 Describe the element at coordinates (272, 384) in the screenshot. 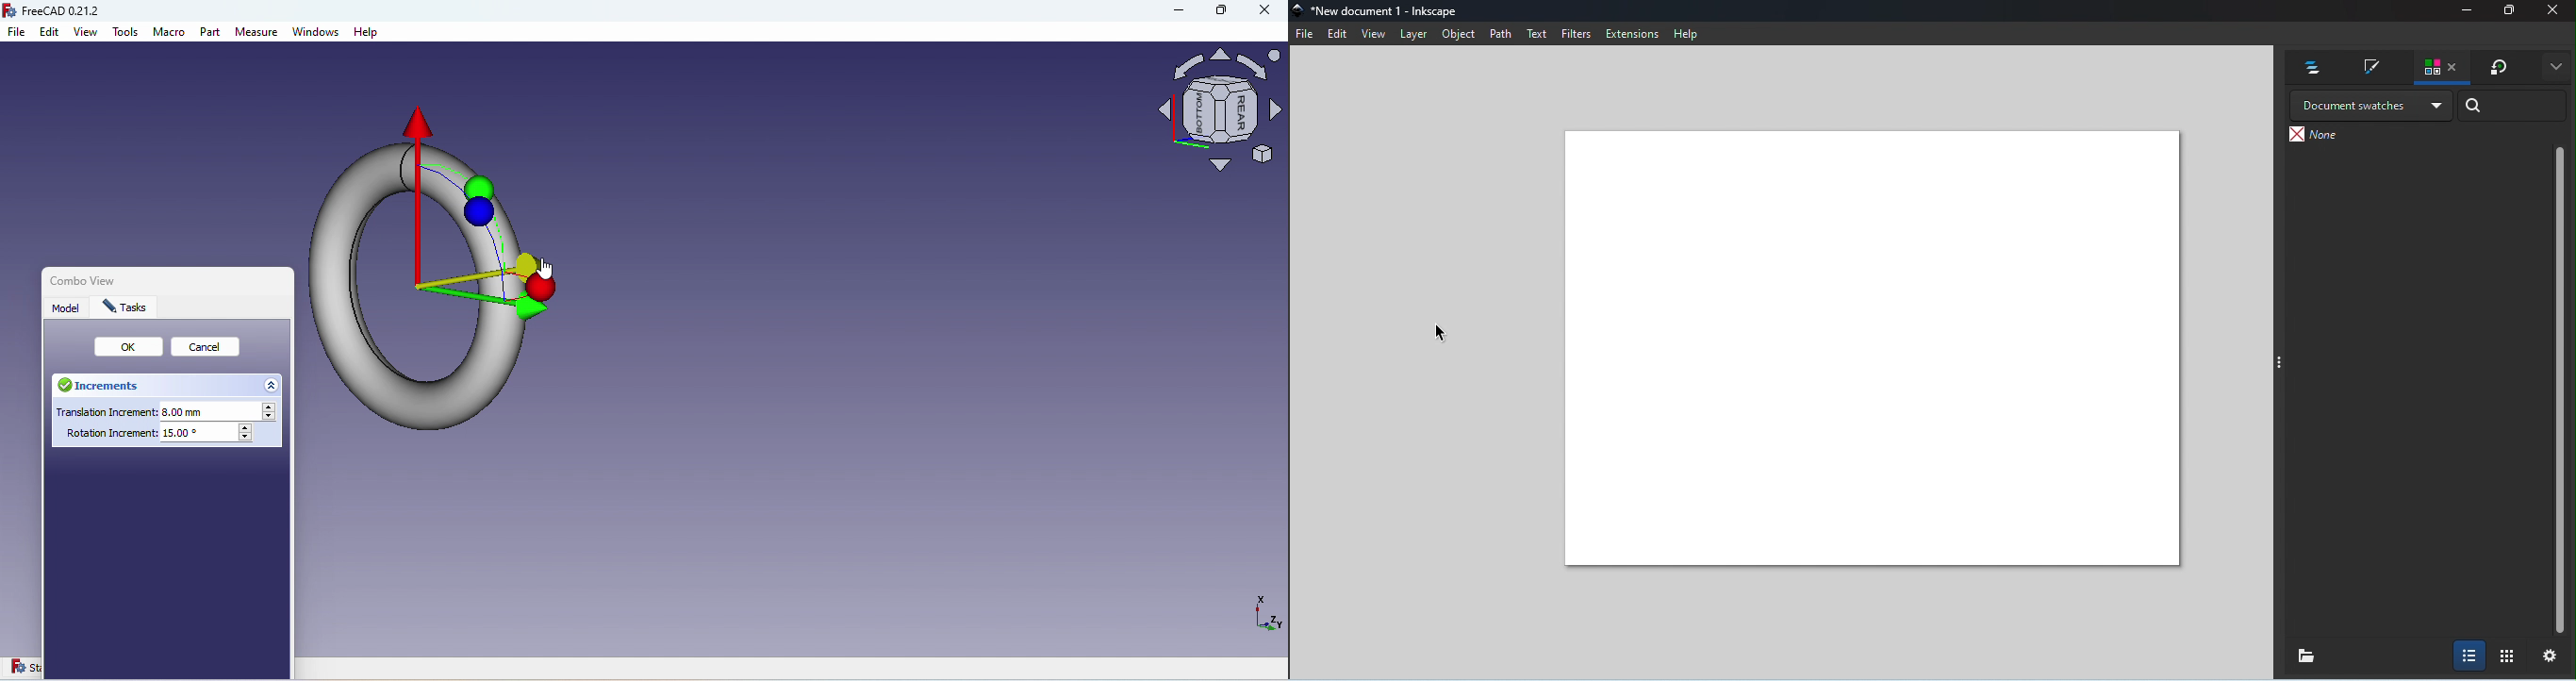

I see `Hide increments` at that location.